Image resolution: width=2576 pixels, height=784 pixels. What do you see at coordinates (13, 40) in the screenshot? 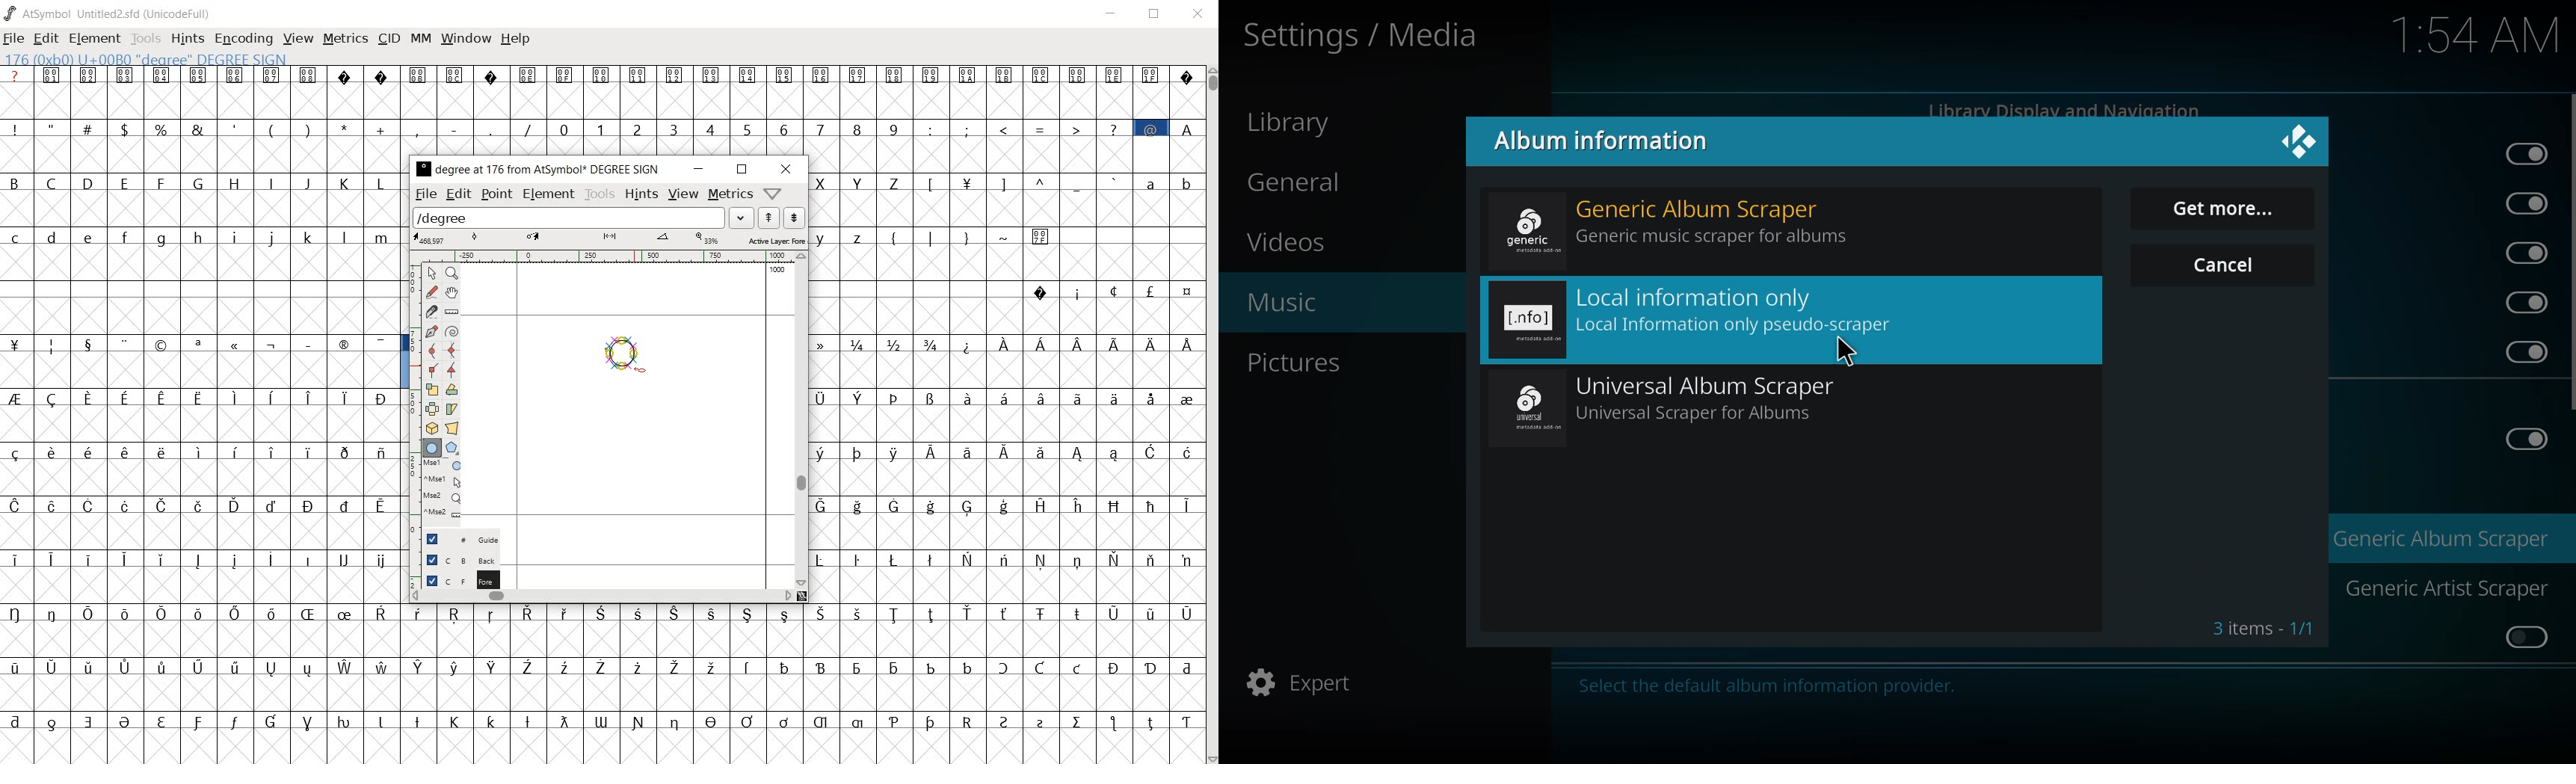
I see `file` at bounding box center [13, 40].